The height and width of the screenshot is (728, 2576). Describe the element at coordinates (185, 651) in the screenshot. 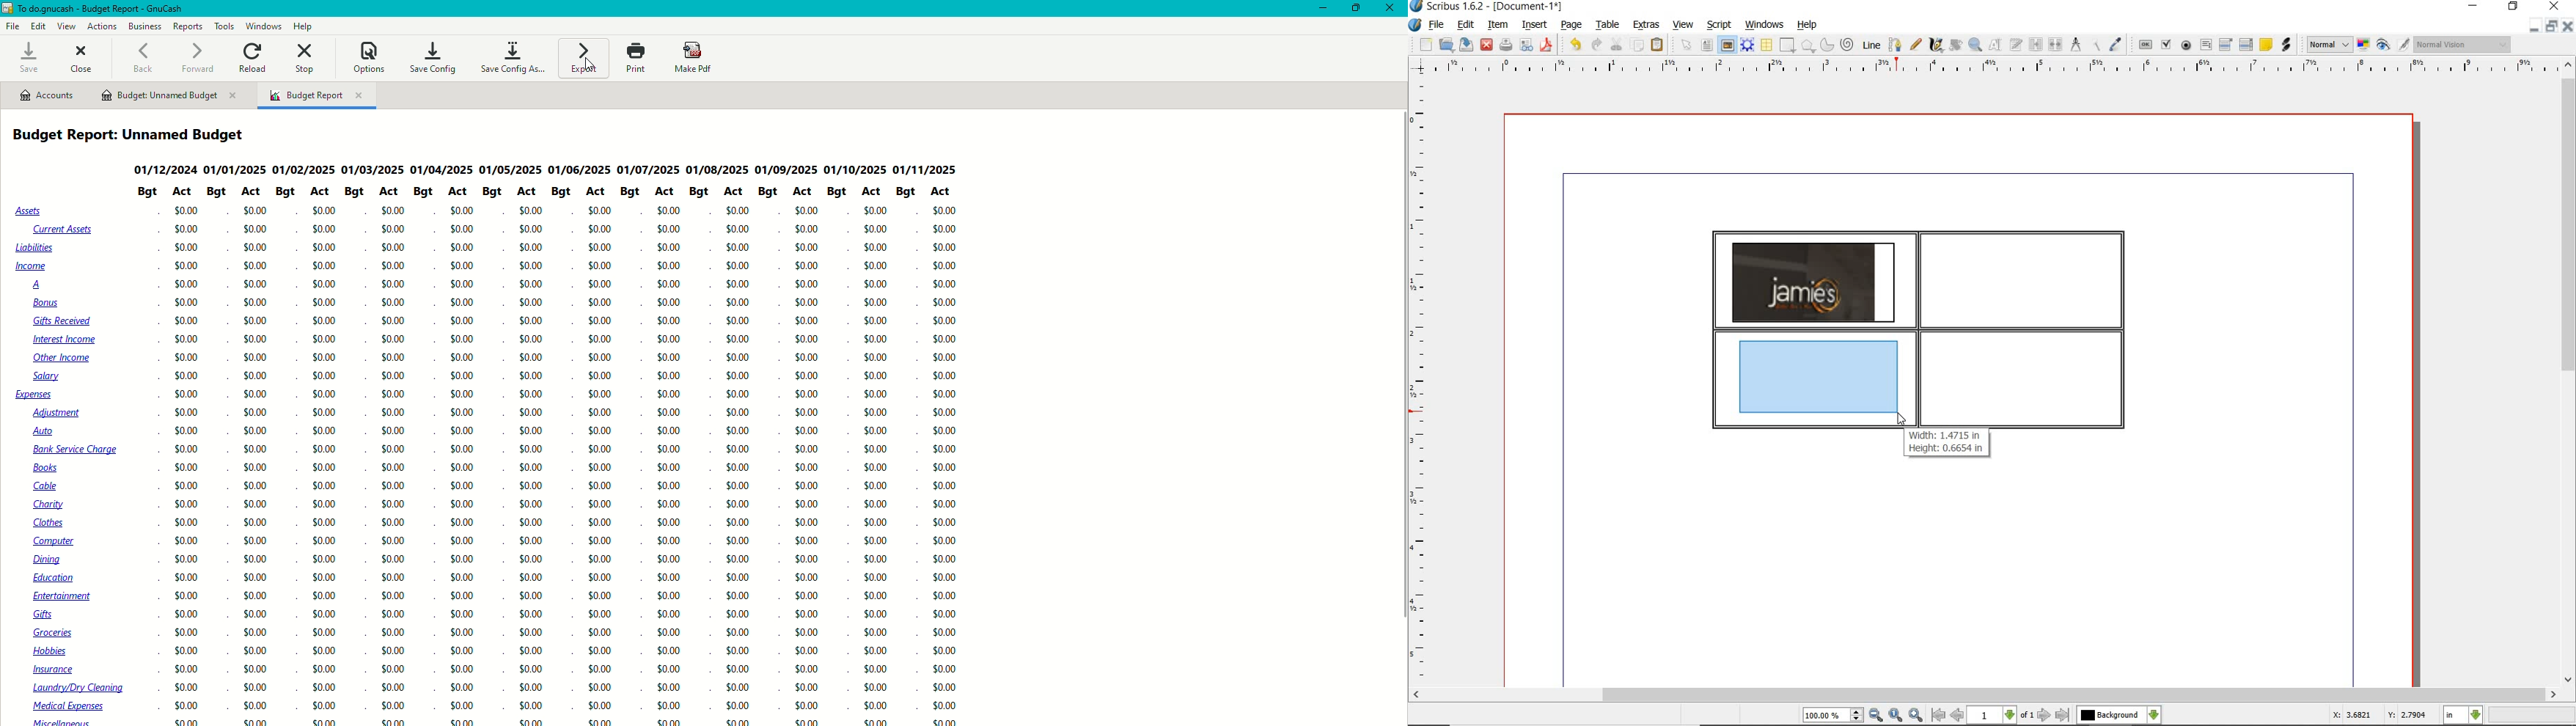

I see `$0.00` at that location.